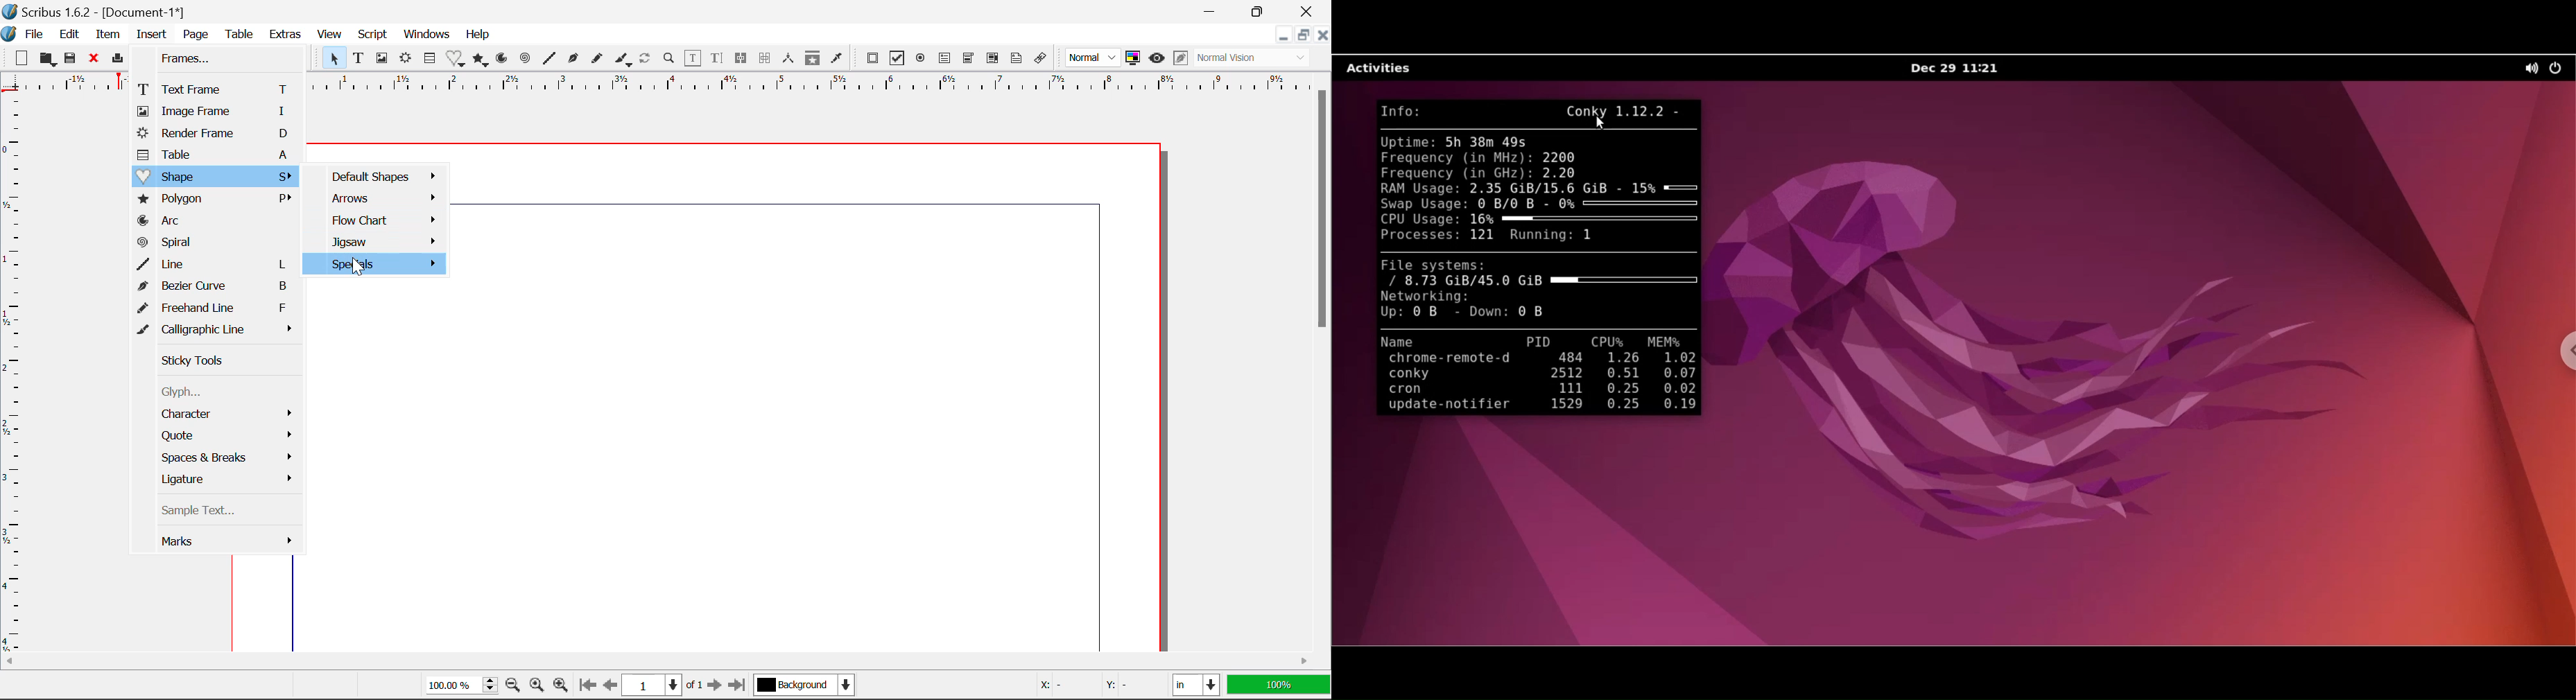 Image resolution: width=2576 pixels, height=700 pixels. Describe the element at coordinates (214, 112) in the screenshot. I see `Image Frame` at that location.